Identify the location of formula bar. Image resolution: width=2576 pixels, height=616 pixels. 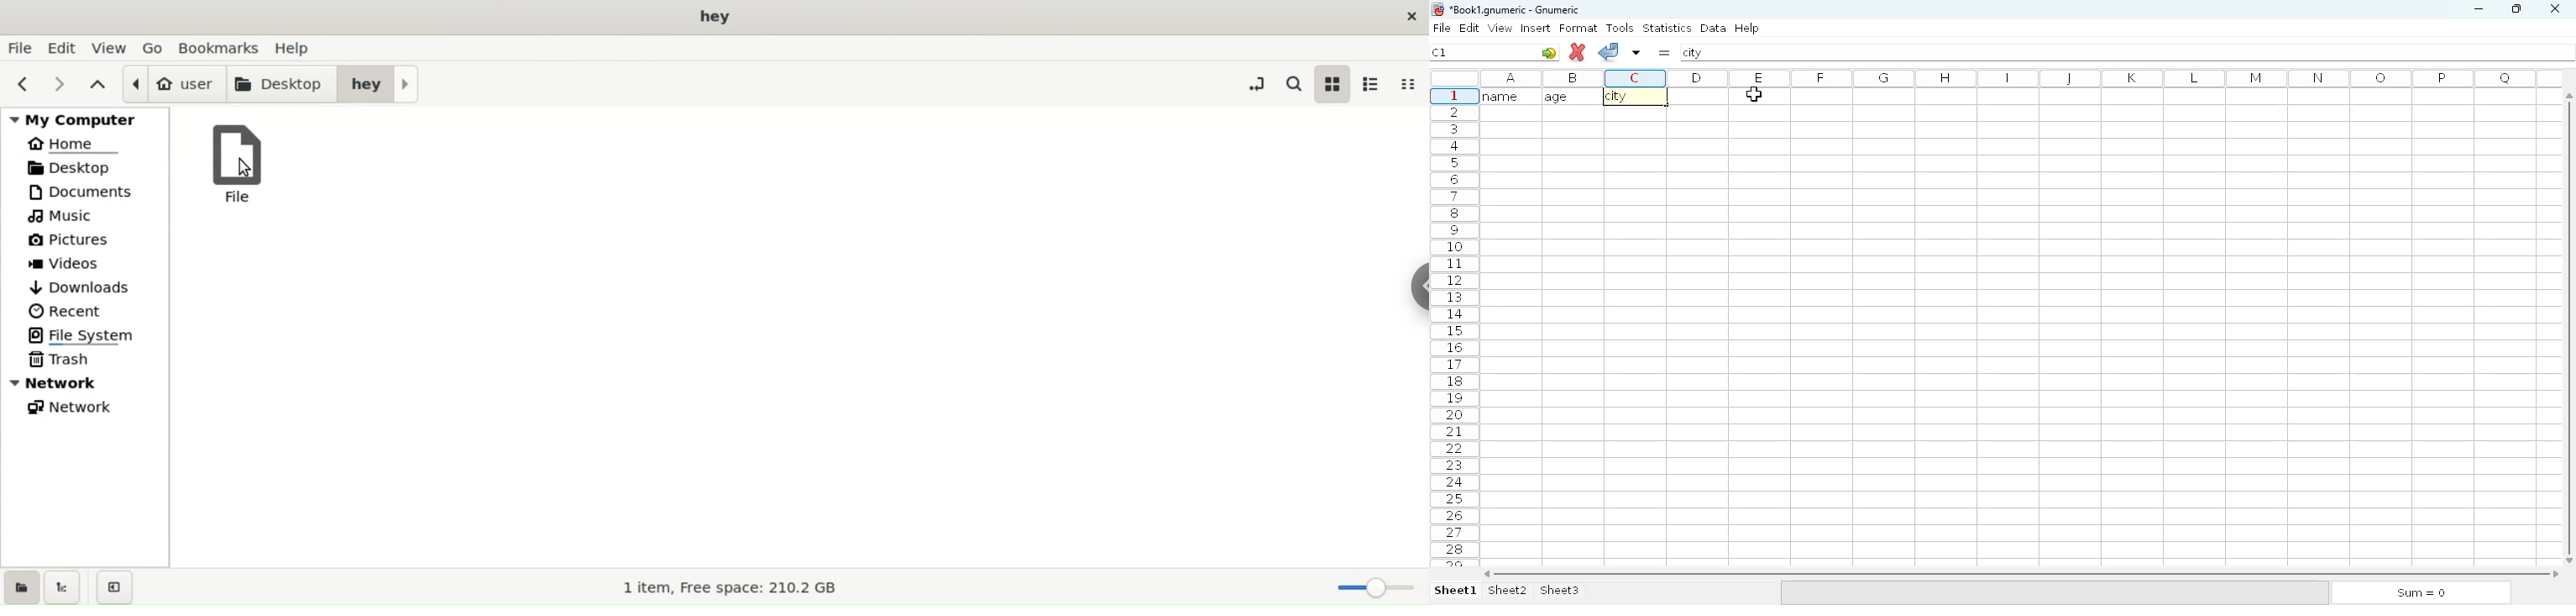
(2128, 52).